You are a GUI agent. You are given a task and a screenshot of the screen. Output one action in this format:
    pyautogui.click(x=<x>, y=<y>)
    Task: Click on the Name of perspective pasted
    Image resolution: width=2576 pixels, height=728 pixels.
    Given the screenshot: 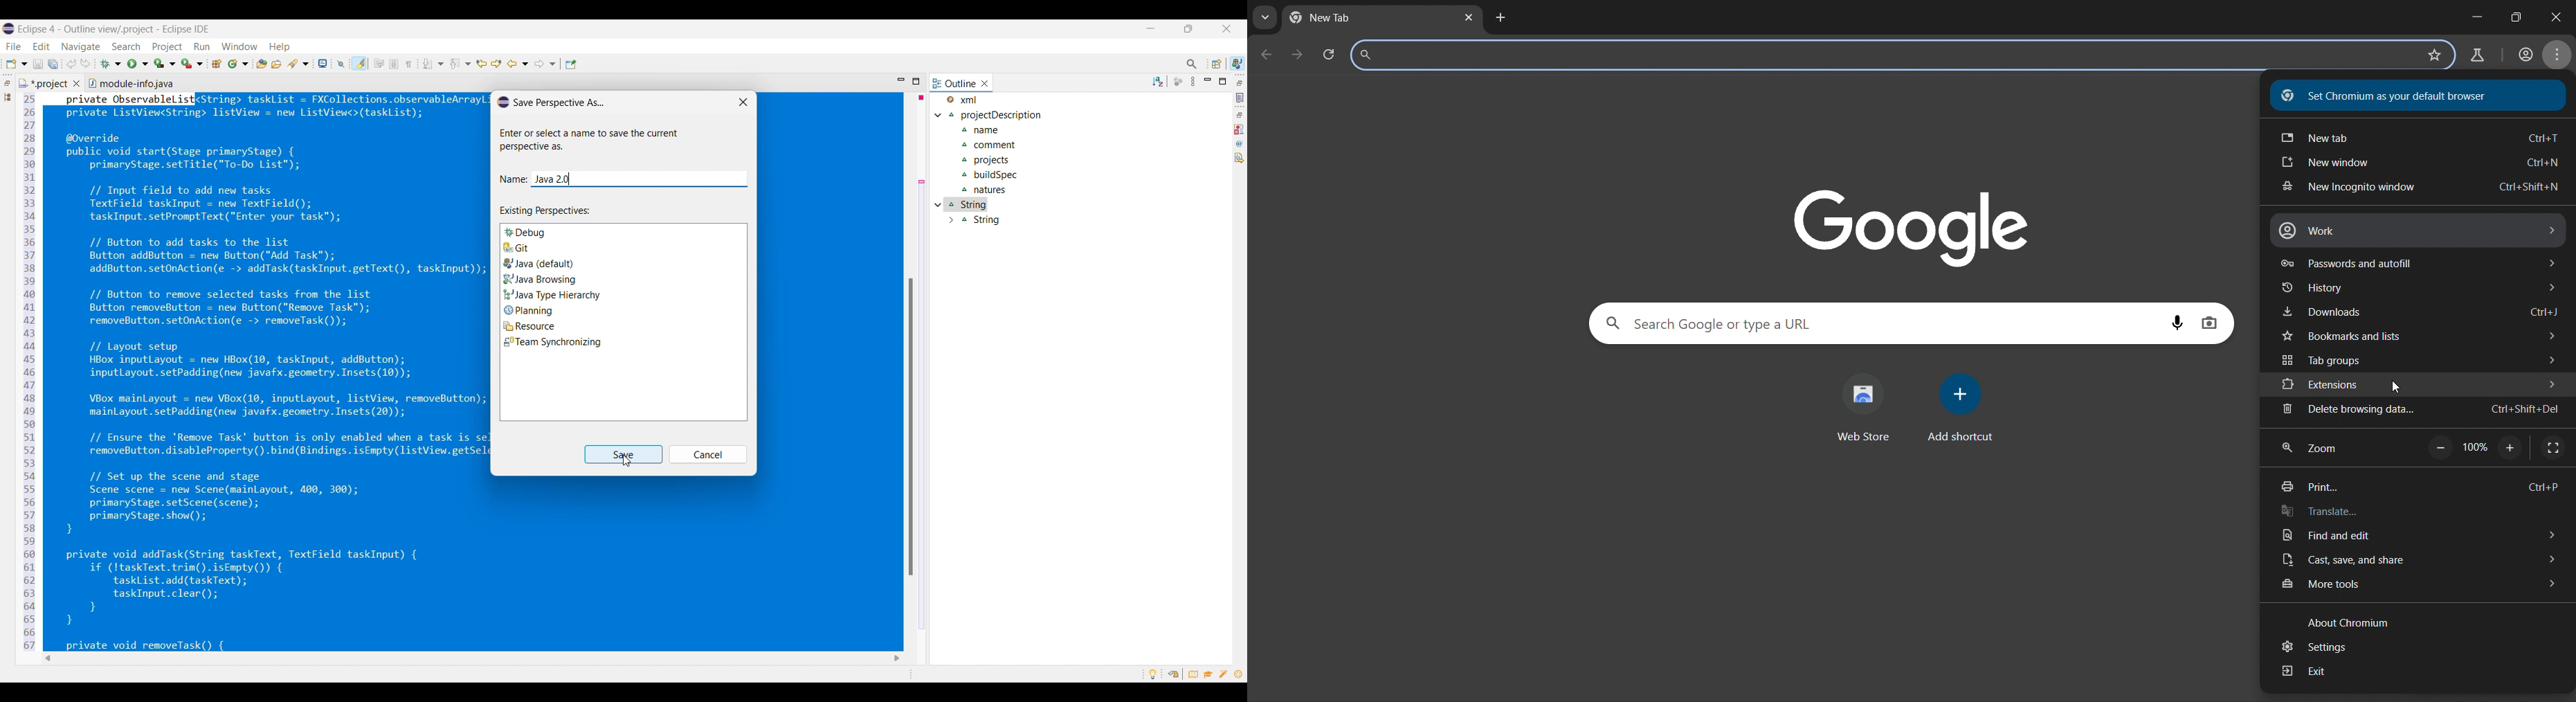 What is the action you would take?
    pyautogui.click(x=553, y=179)
    